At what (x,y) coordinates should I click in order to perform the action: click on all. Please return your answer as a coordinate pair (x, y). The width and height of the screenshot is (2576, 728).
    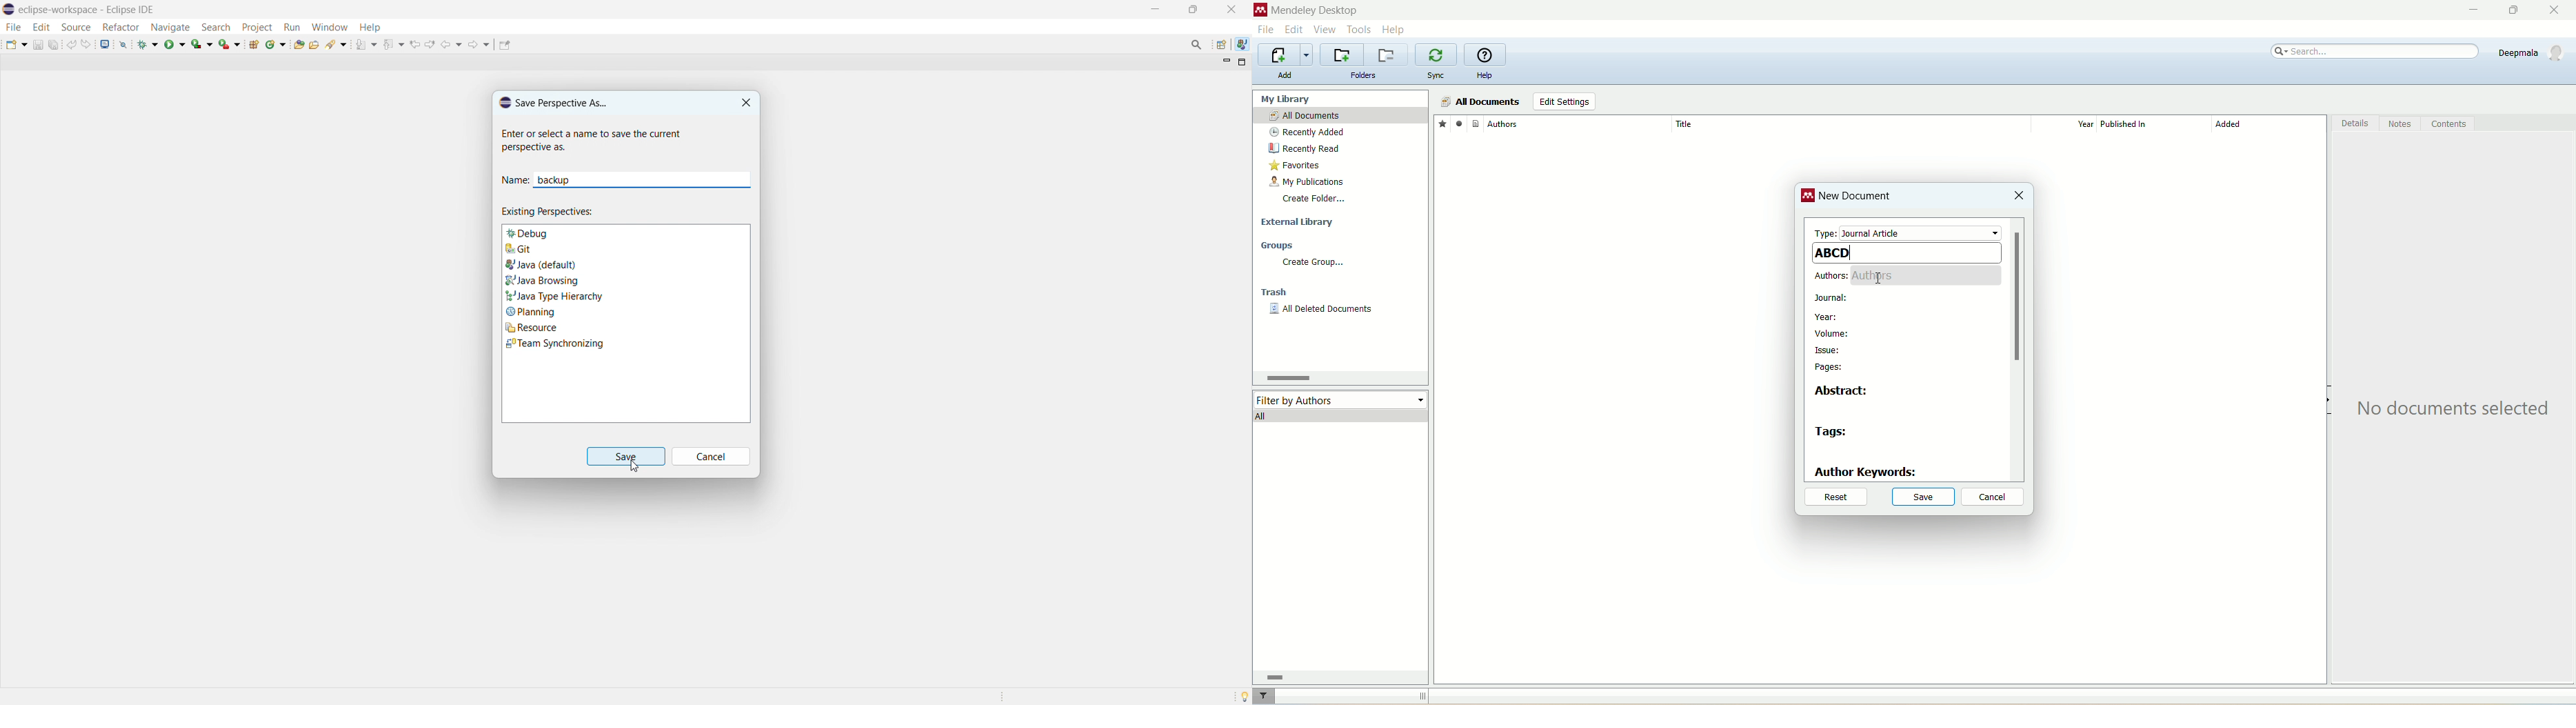
    Looking at the image, I should click on (1342, 415).